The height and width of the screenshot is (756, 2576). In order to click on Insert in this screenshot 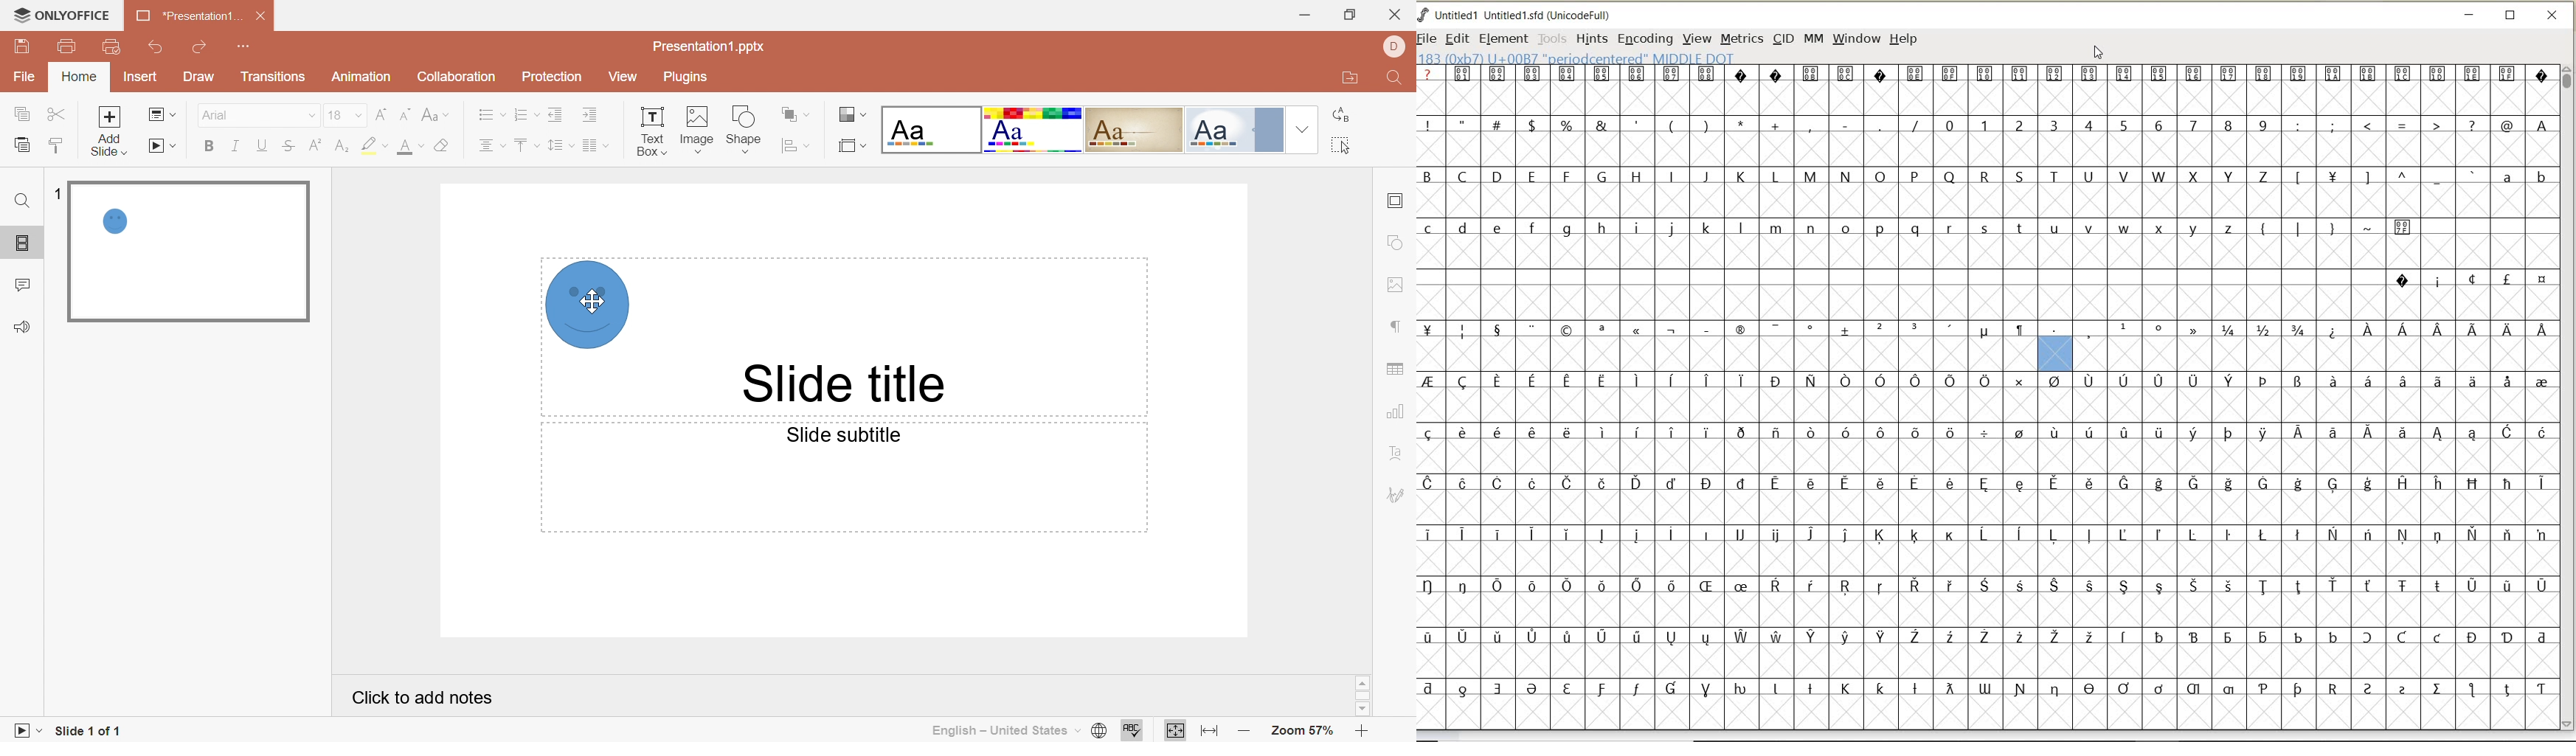, I will do `click(141, 78)`.